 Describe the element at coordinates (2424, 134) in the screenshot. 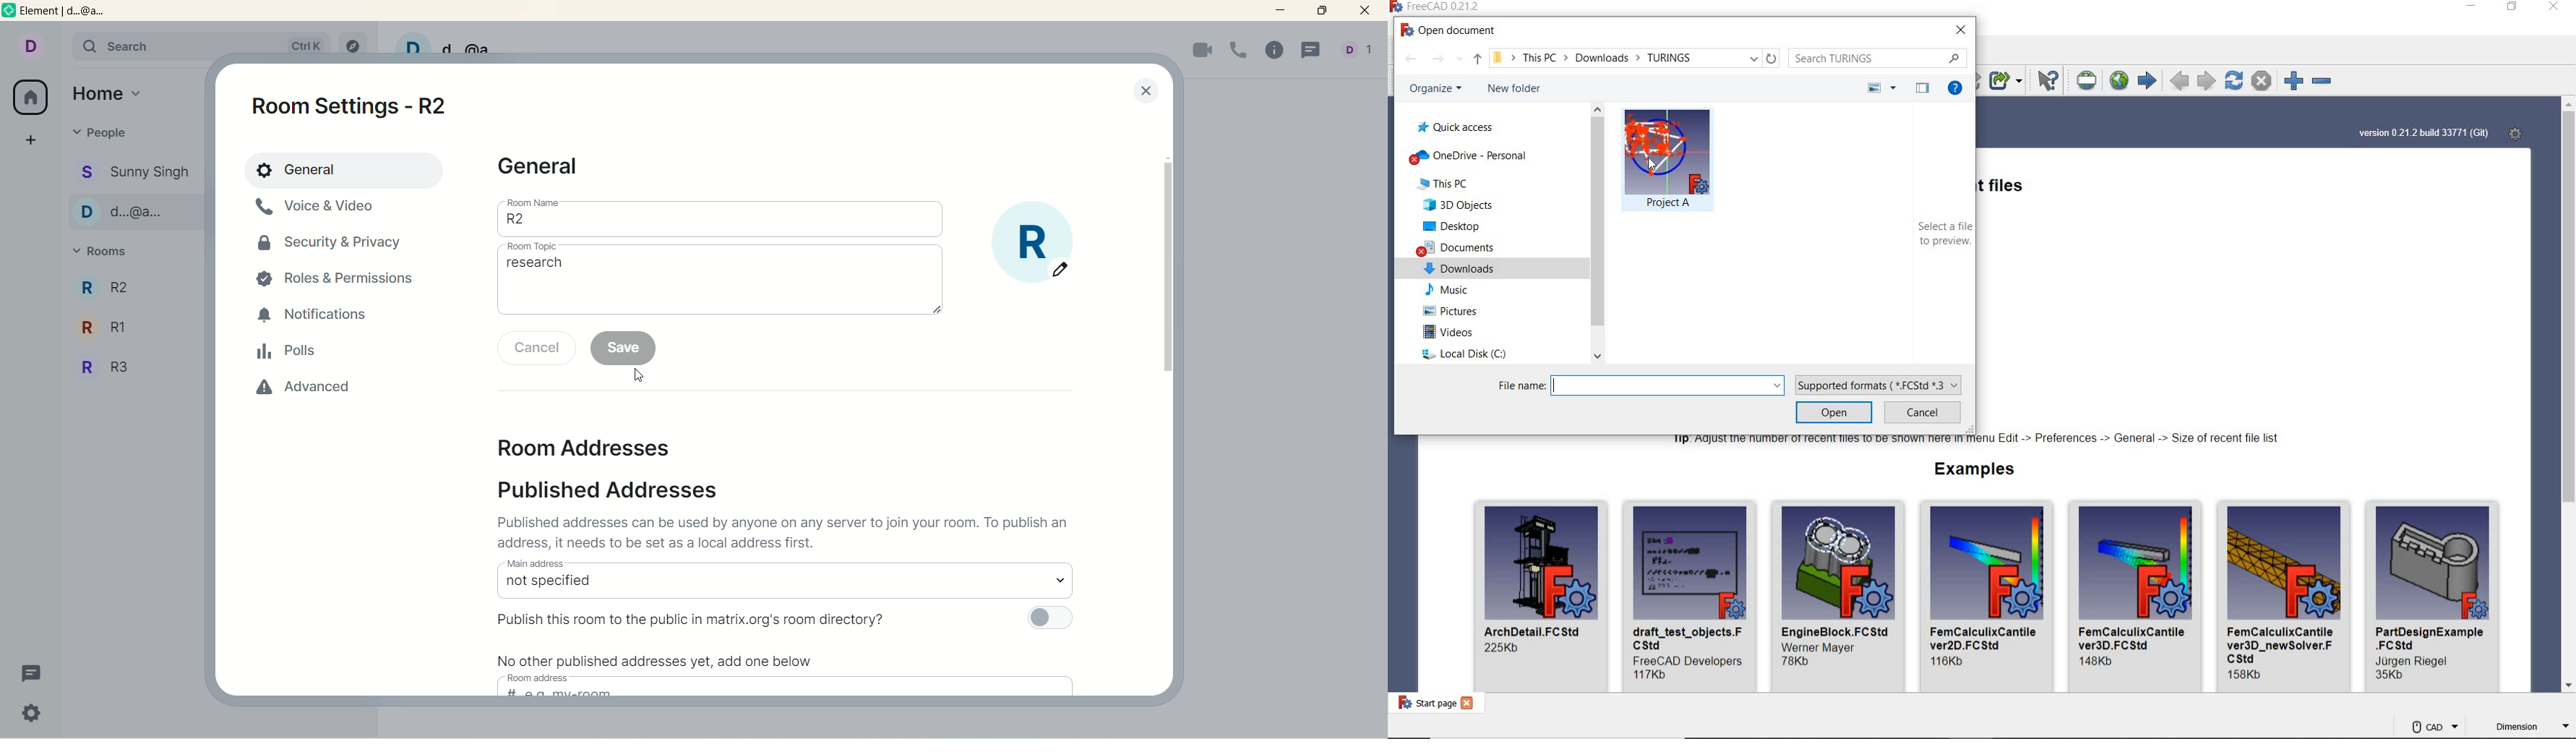

I see `SYSTEM VERSION` at that location.